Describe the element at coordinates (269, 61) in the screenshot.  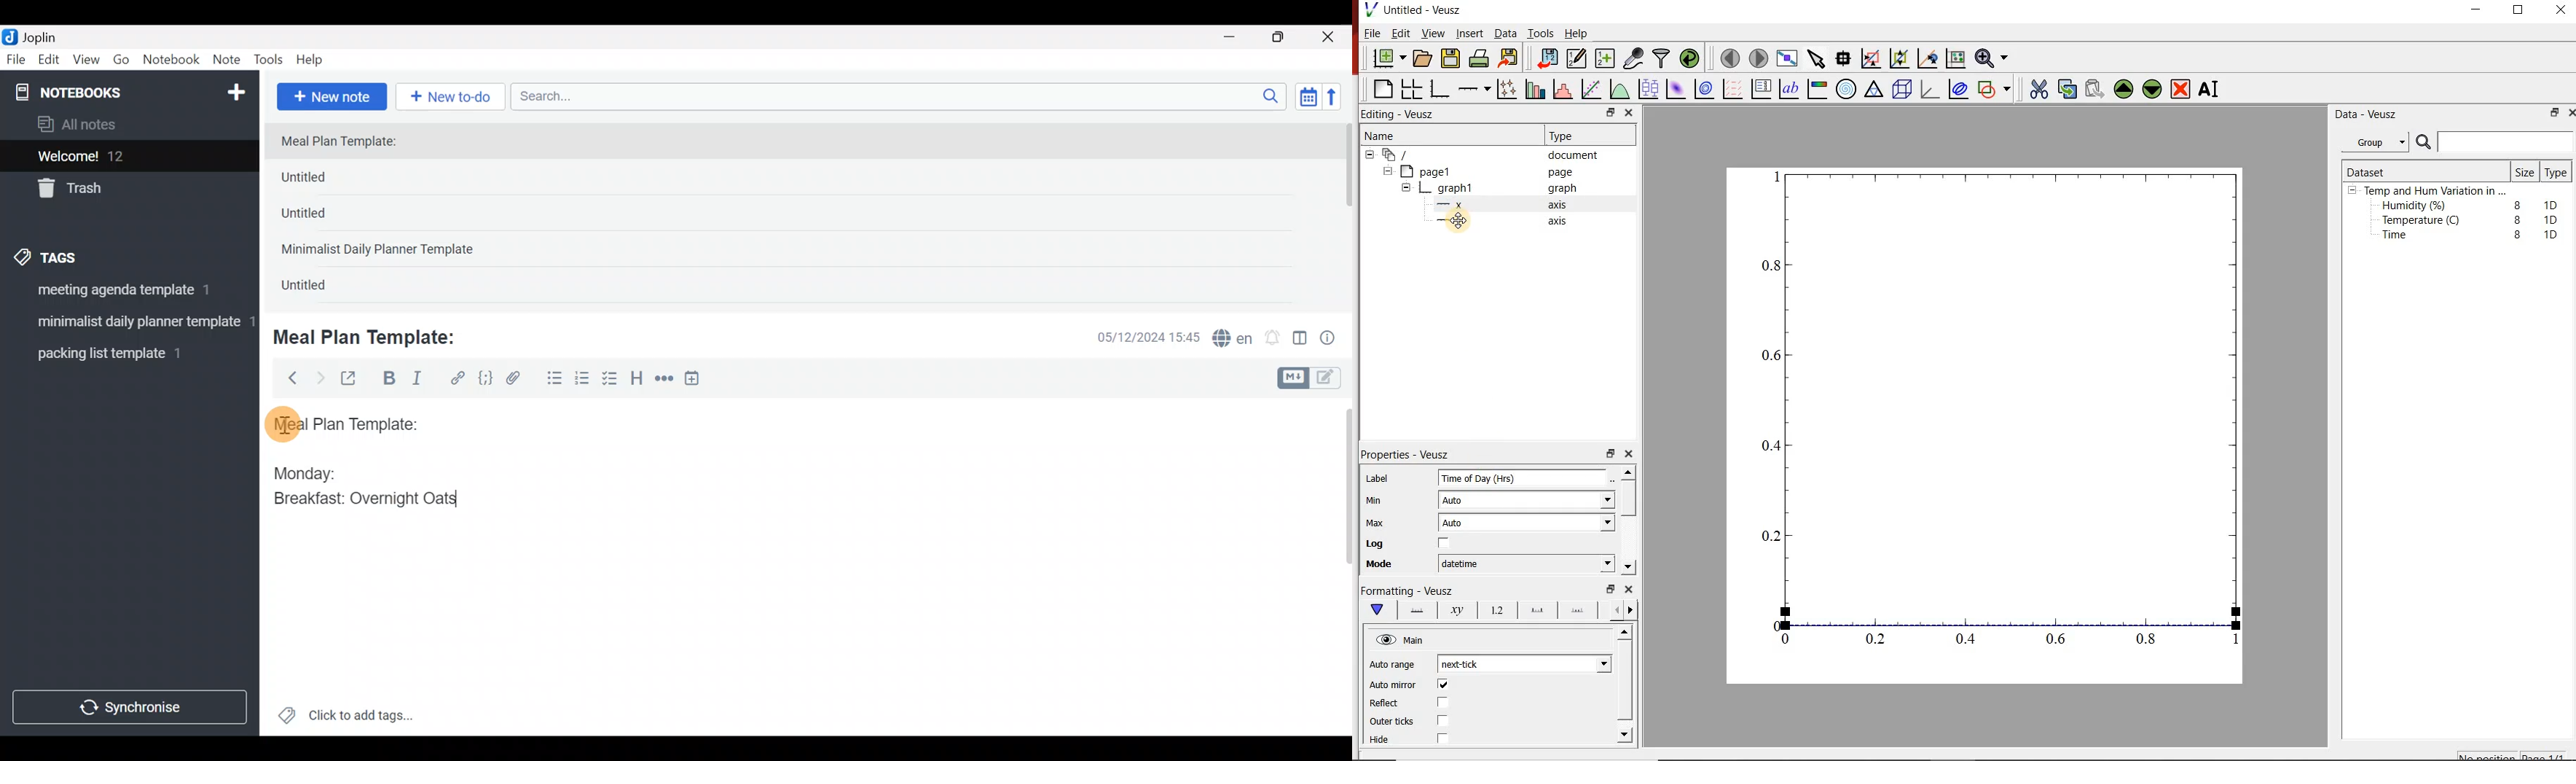
I see `Tools` at that location.